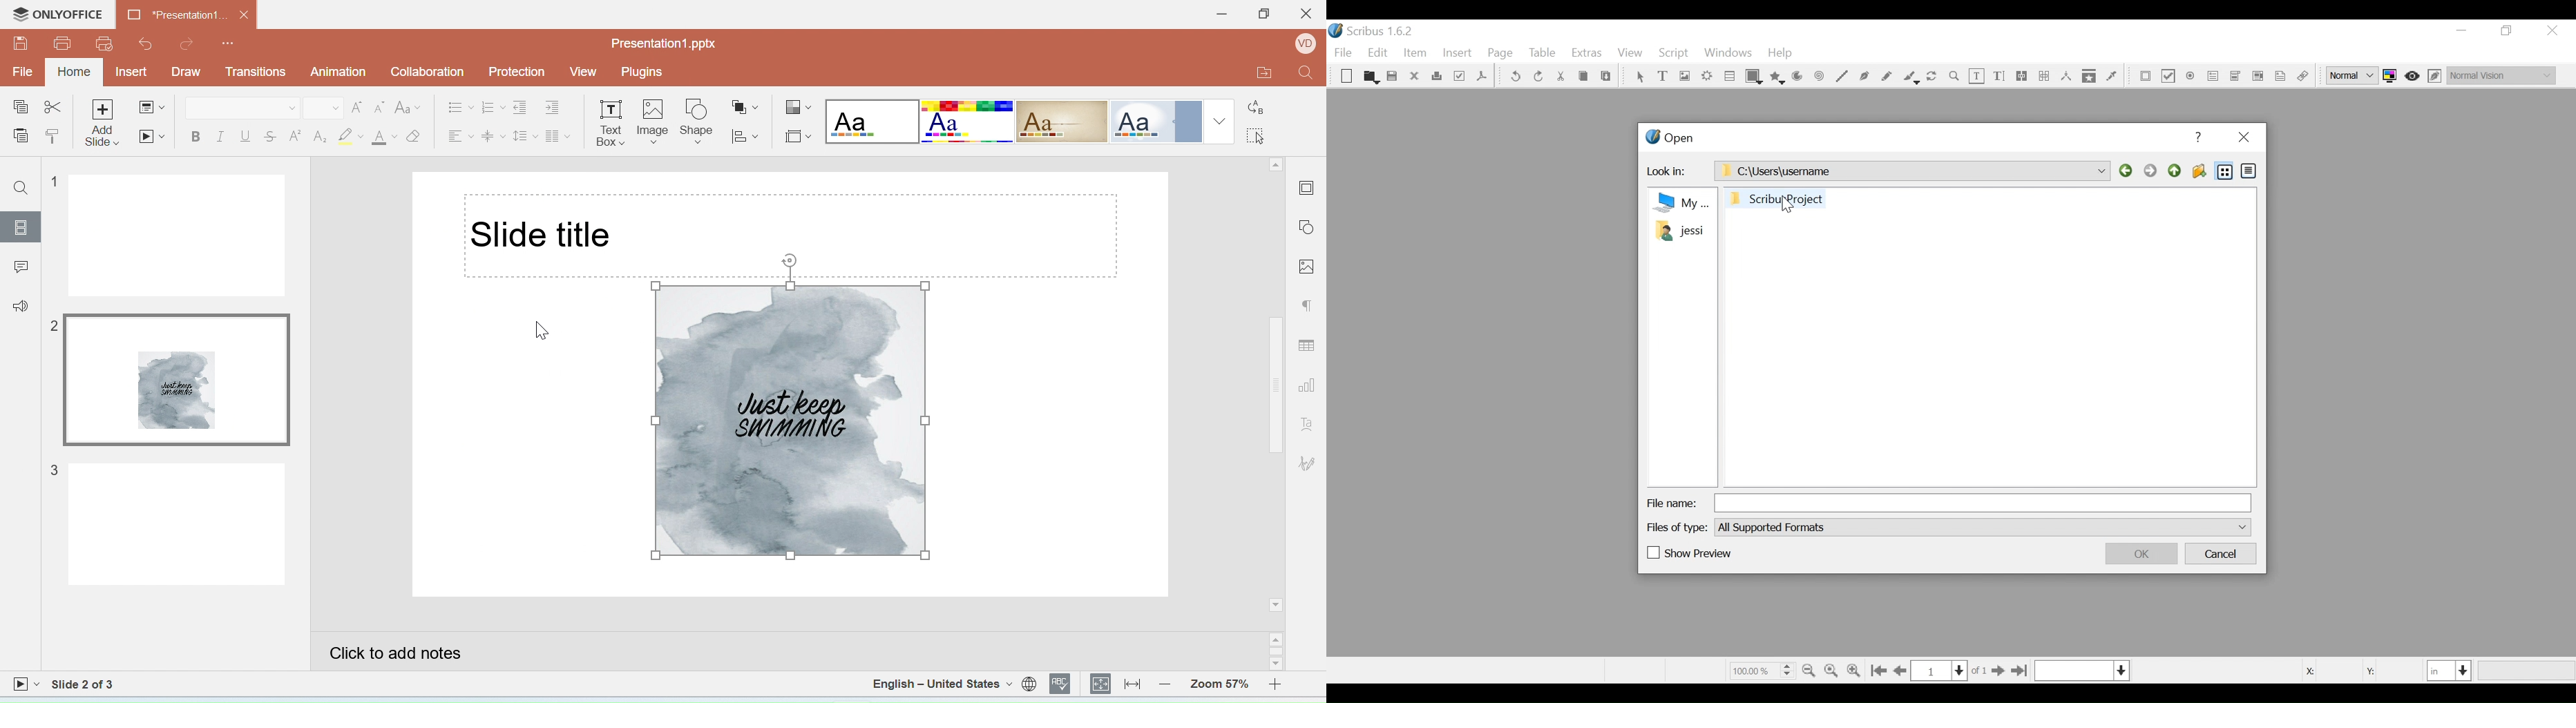 The image size is (2576, 728). What do you see at coordinates (2501, 74) in the screenshot?
I see `Select the visual appearance of the display` at bounding box center [2501, 74].